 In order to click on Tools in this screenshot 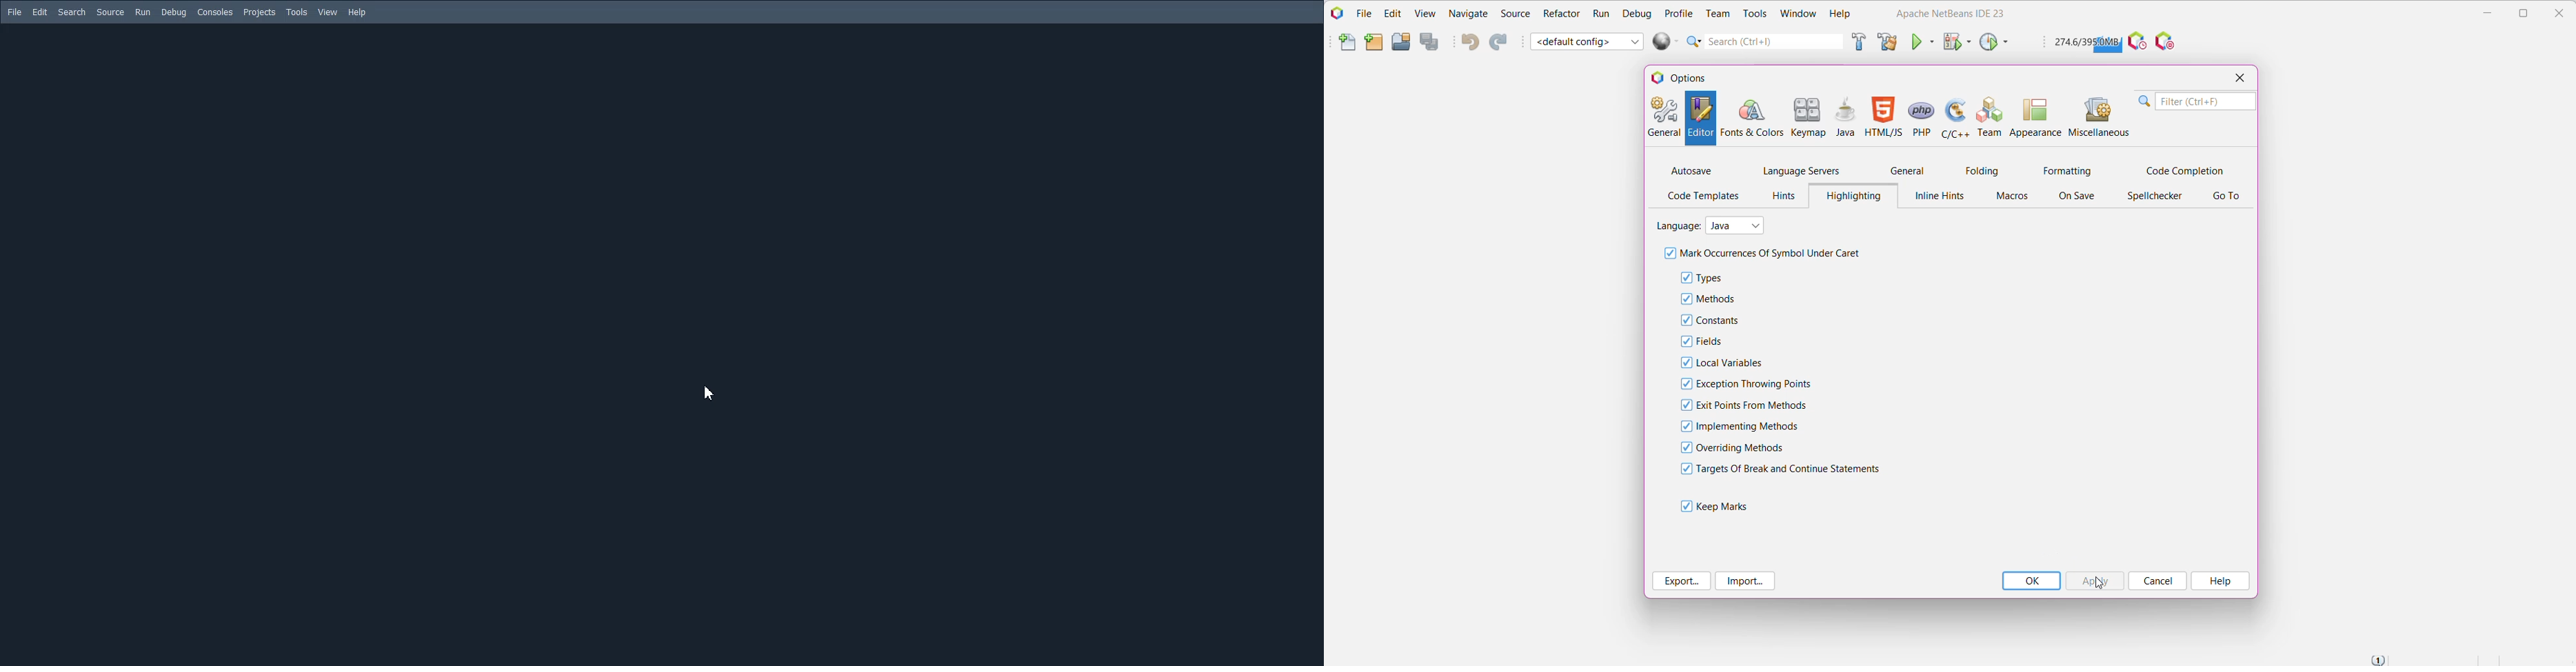, I will do `click(297, 12)`.